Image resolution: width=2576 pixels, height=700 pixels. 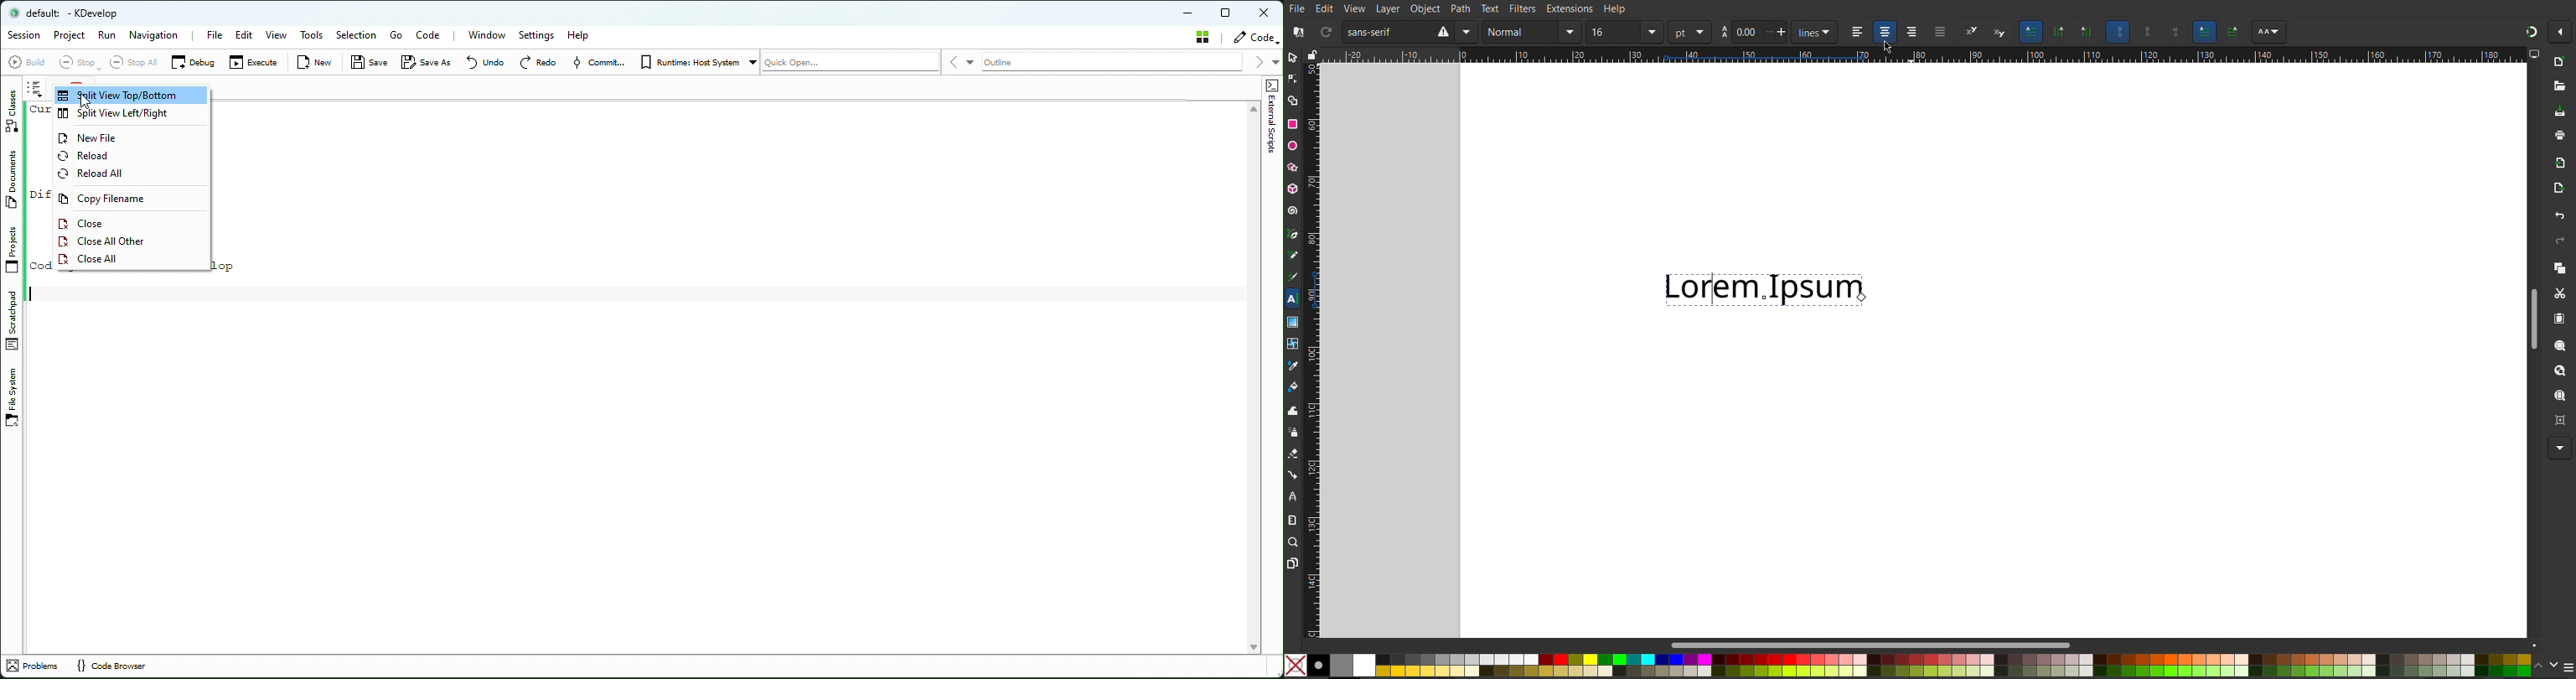 I want to click on Split view Top/bottom, so click(x=135, y=95).